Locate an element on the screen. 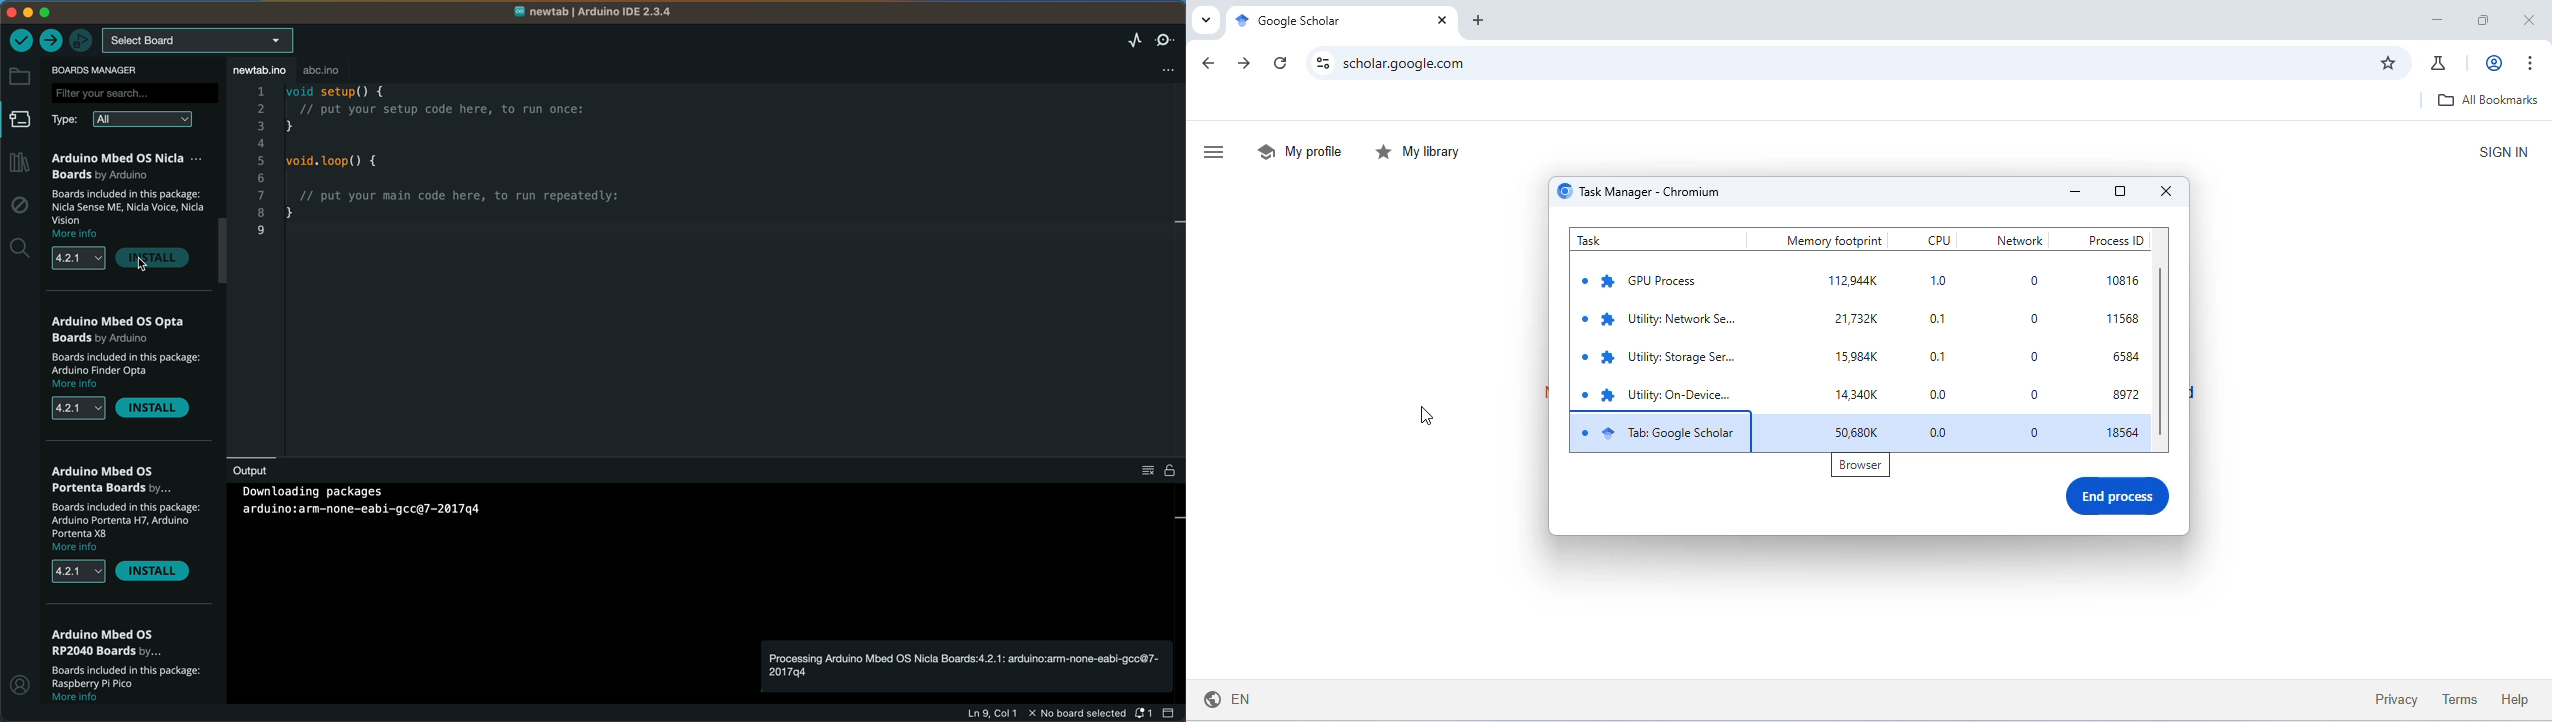 This screenshot has width=2576, height=728. 18564 is located at coordinates (2123, 433).